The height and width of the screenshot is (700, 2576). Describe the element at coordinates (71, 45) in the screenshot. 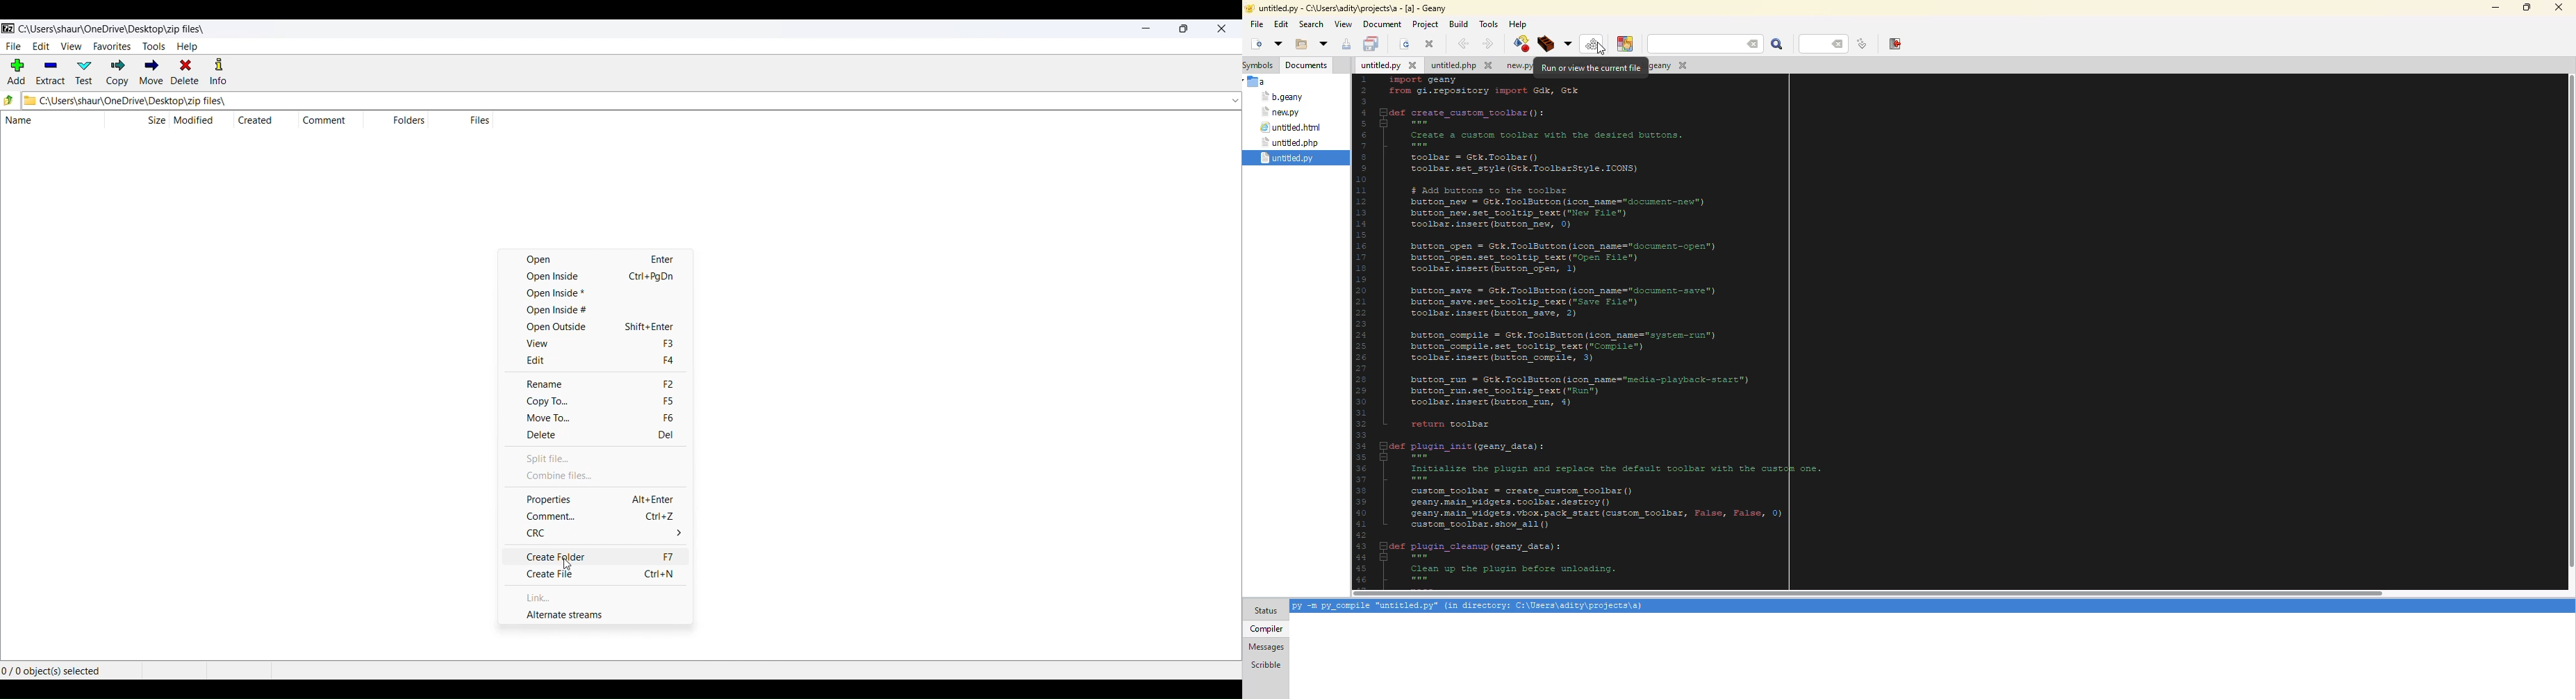

I see `VIEW` at that location.